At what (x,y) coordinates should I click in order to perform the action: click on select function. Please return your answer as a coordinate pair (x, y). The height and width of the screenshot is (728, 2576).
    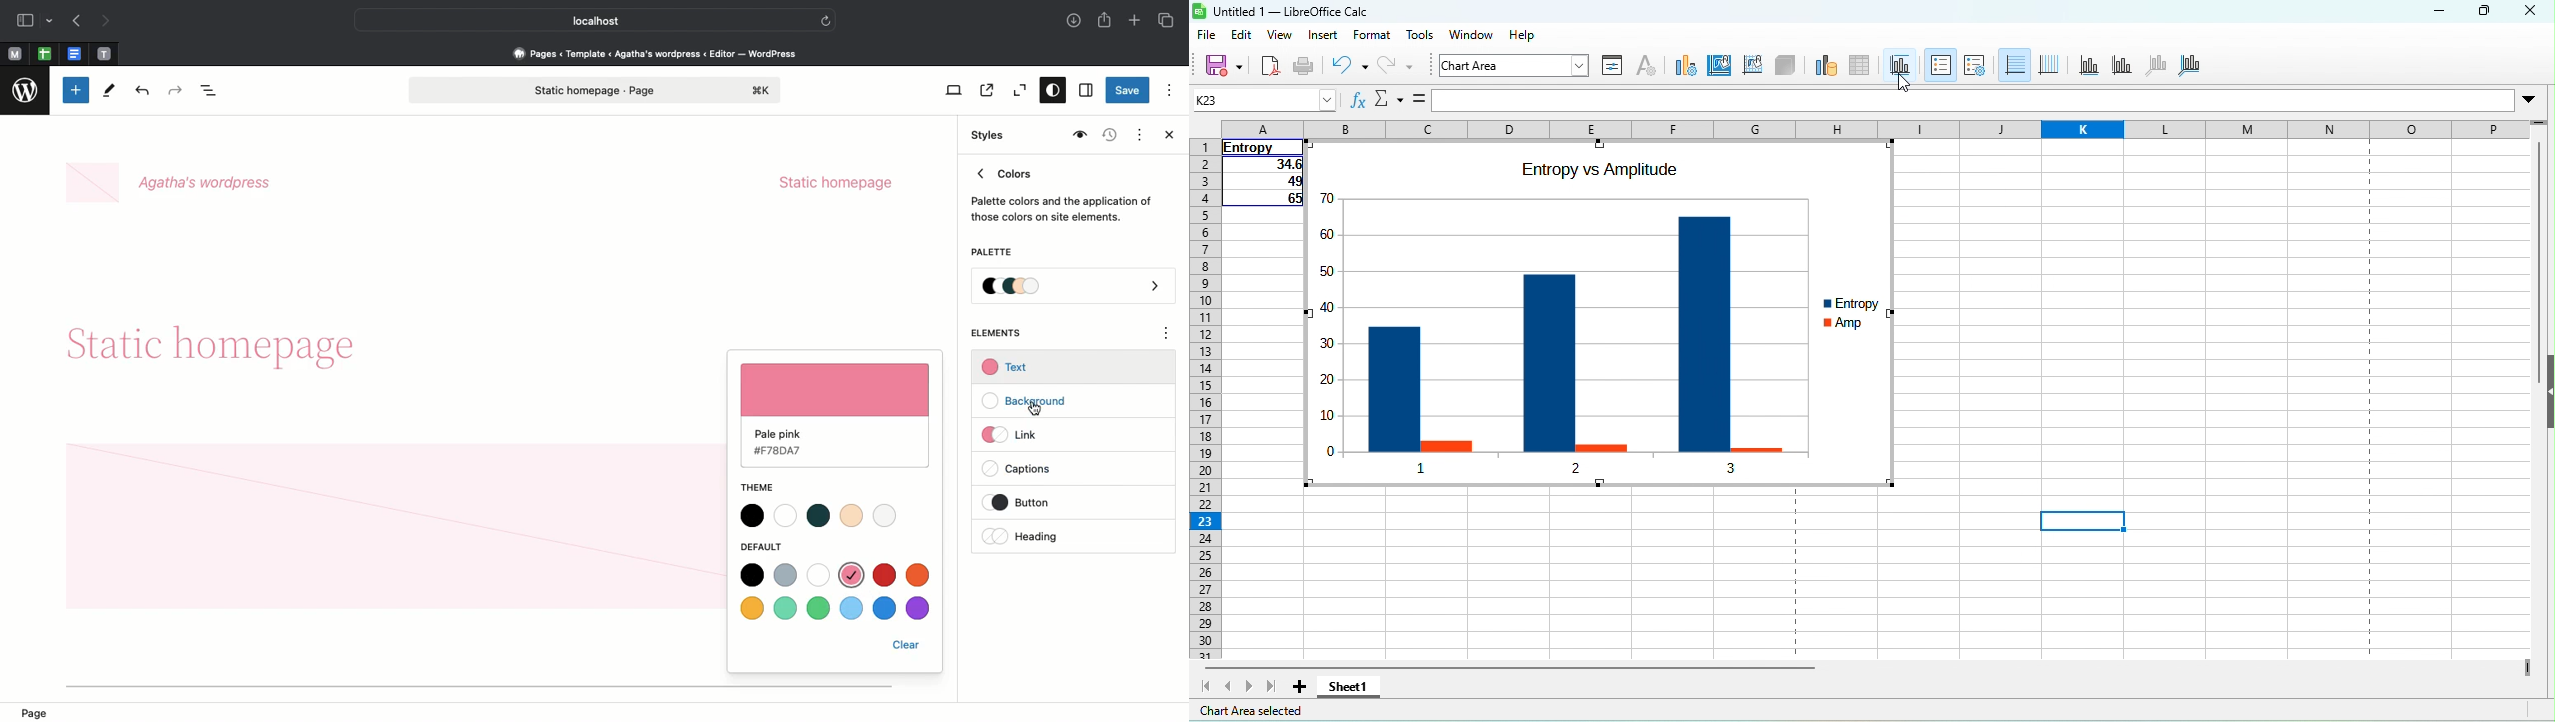
    Looking at the image, I should click on (1386, 101).